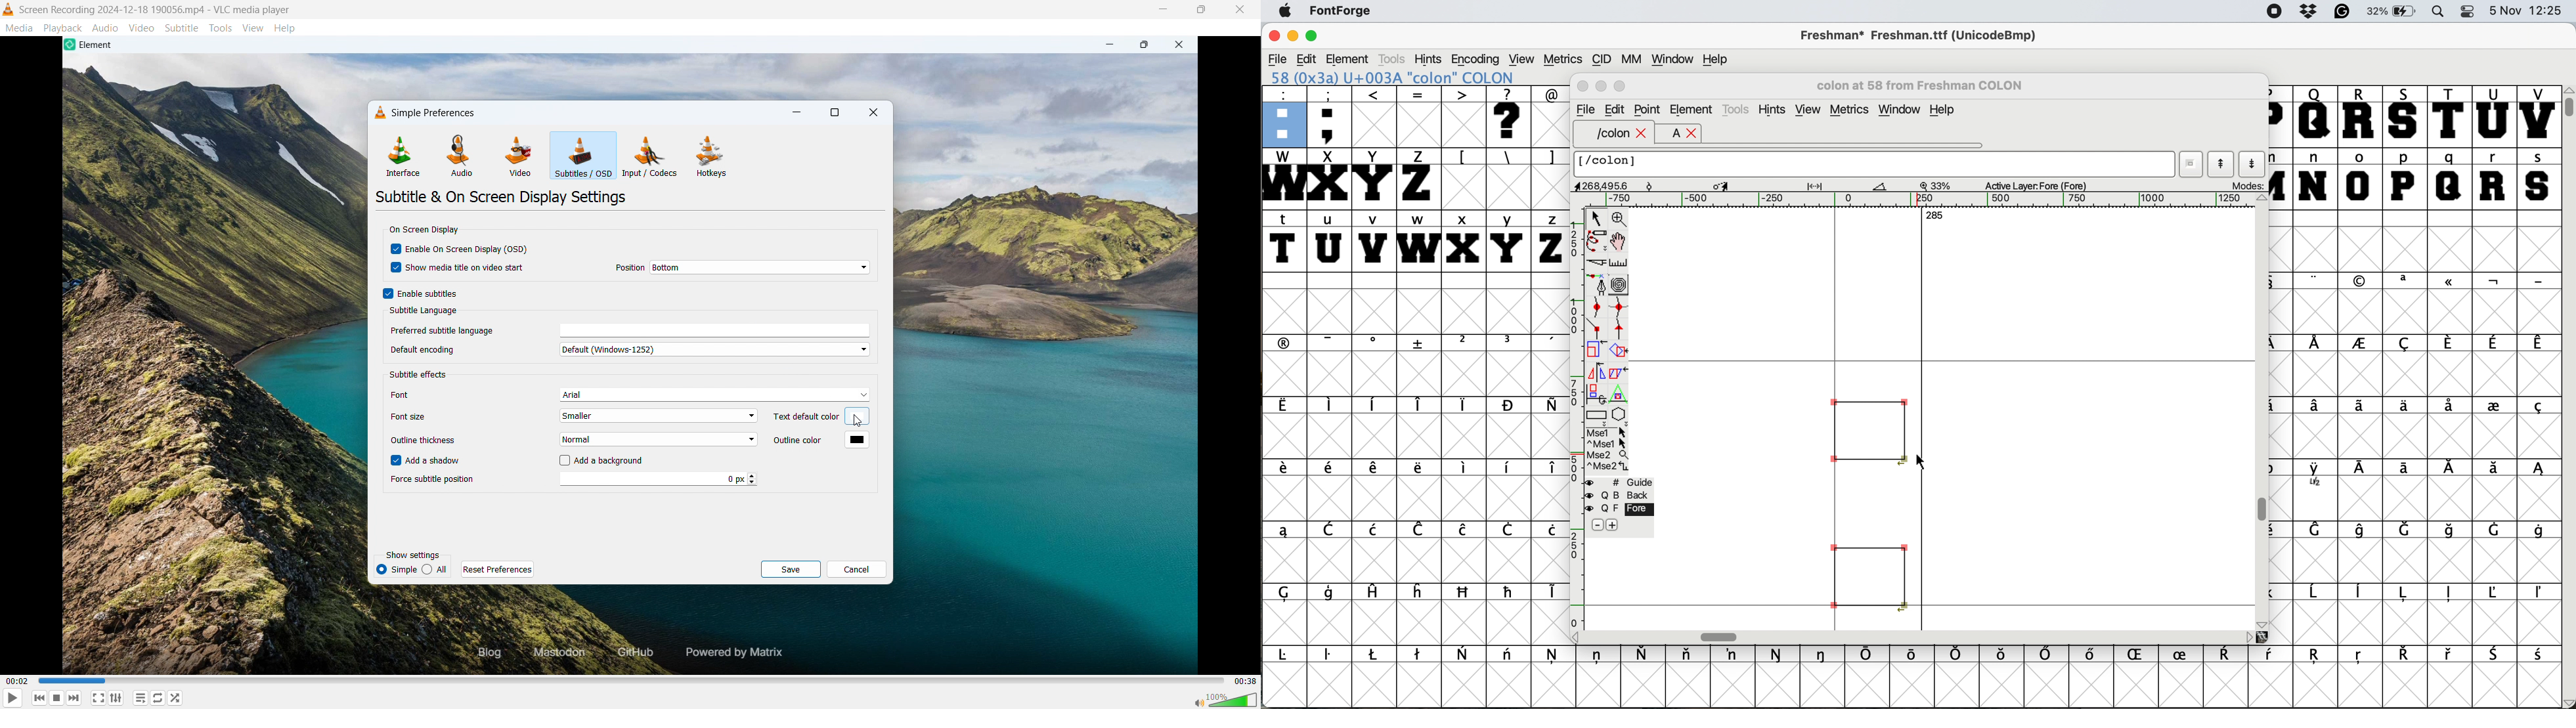 This screenshot has height=728, width=2576. Describe the element at coordinates (650, 156) in the screenshot. I see `Input or codecs ` at that location.